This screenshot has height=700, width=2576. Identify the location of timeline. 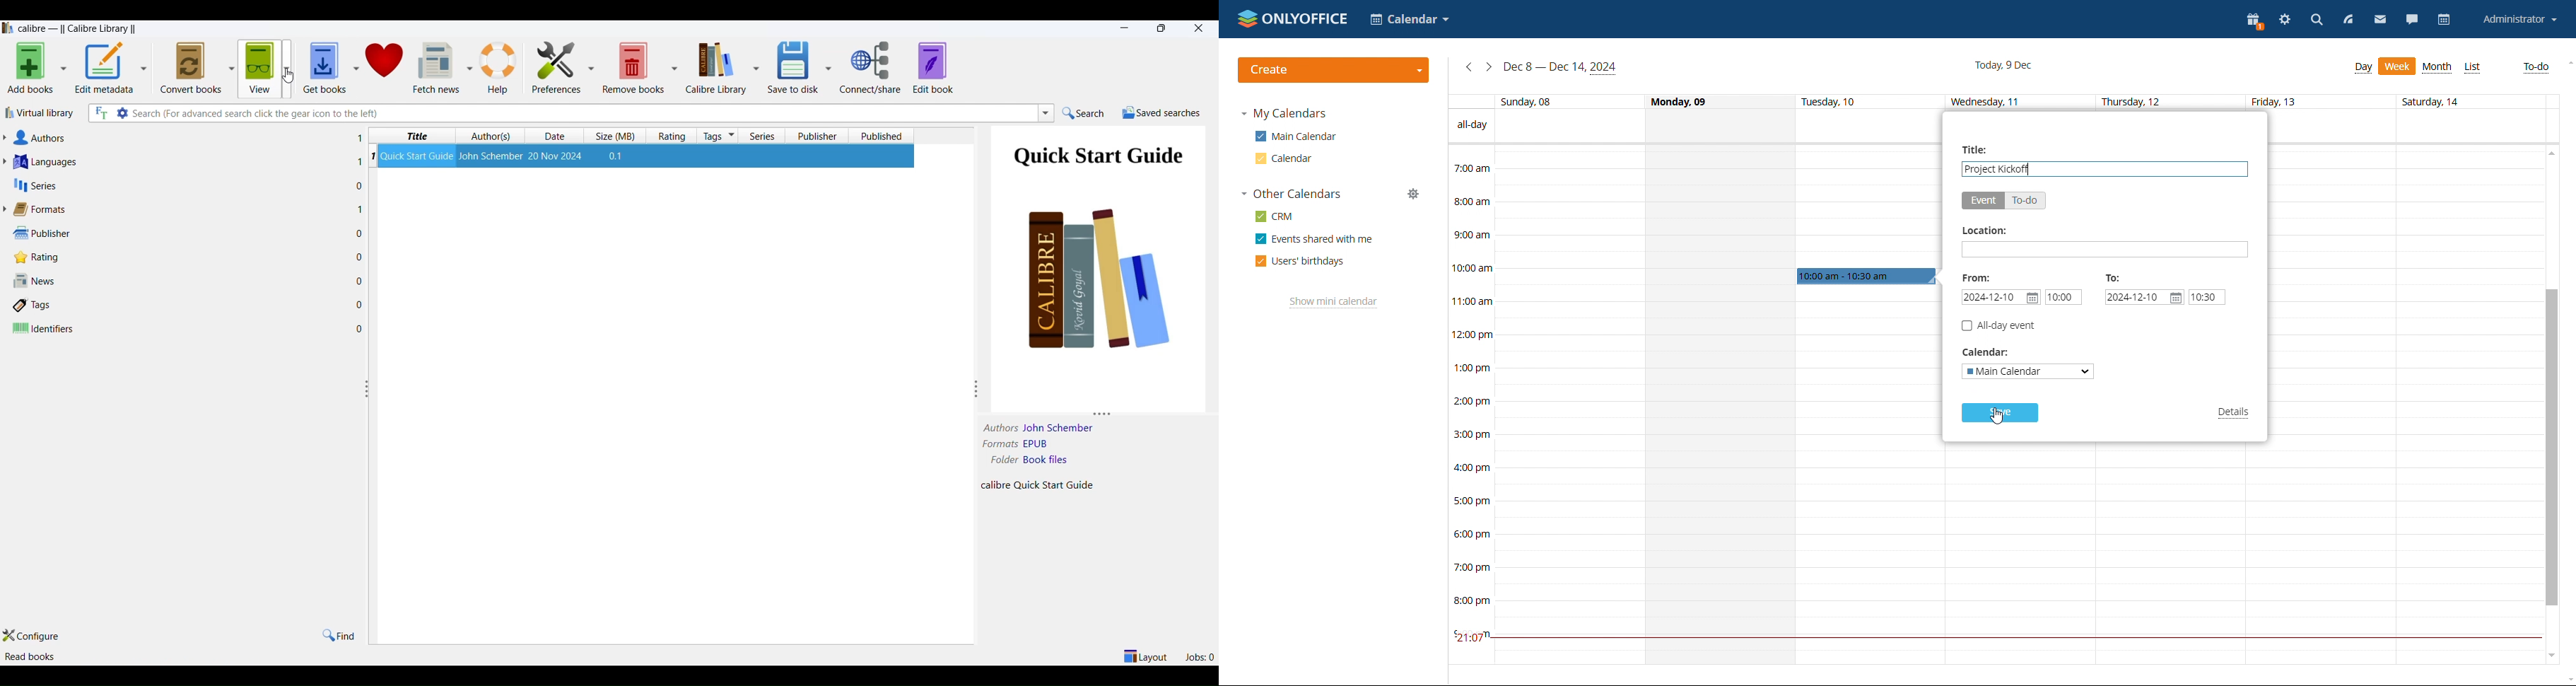
(1469, 405).